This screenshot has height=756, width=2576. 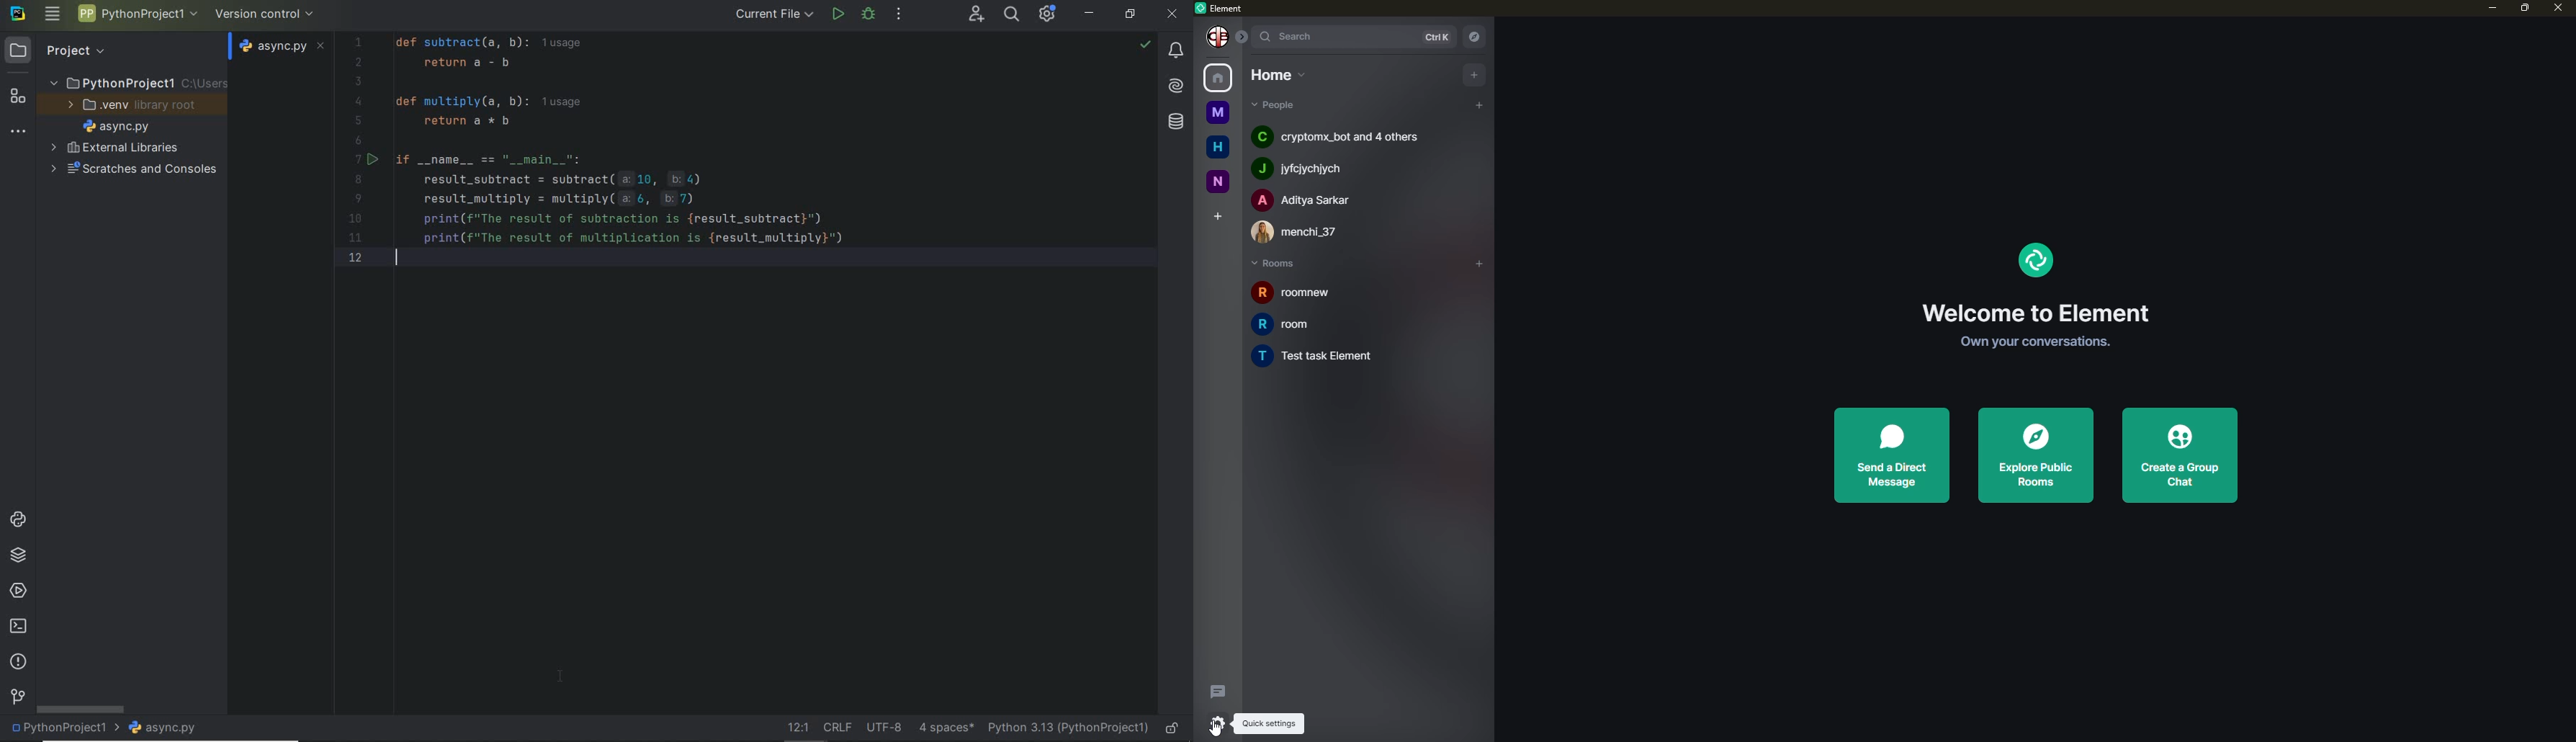 What do you see at coordinates (2487, 7) in the screenshot?
I see `minimize` at bounding box center [2487, 7].